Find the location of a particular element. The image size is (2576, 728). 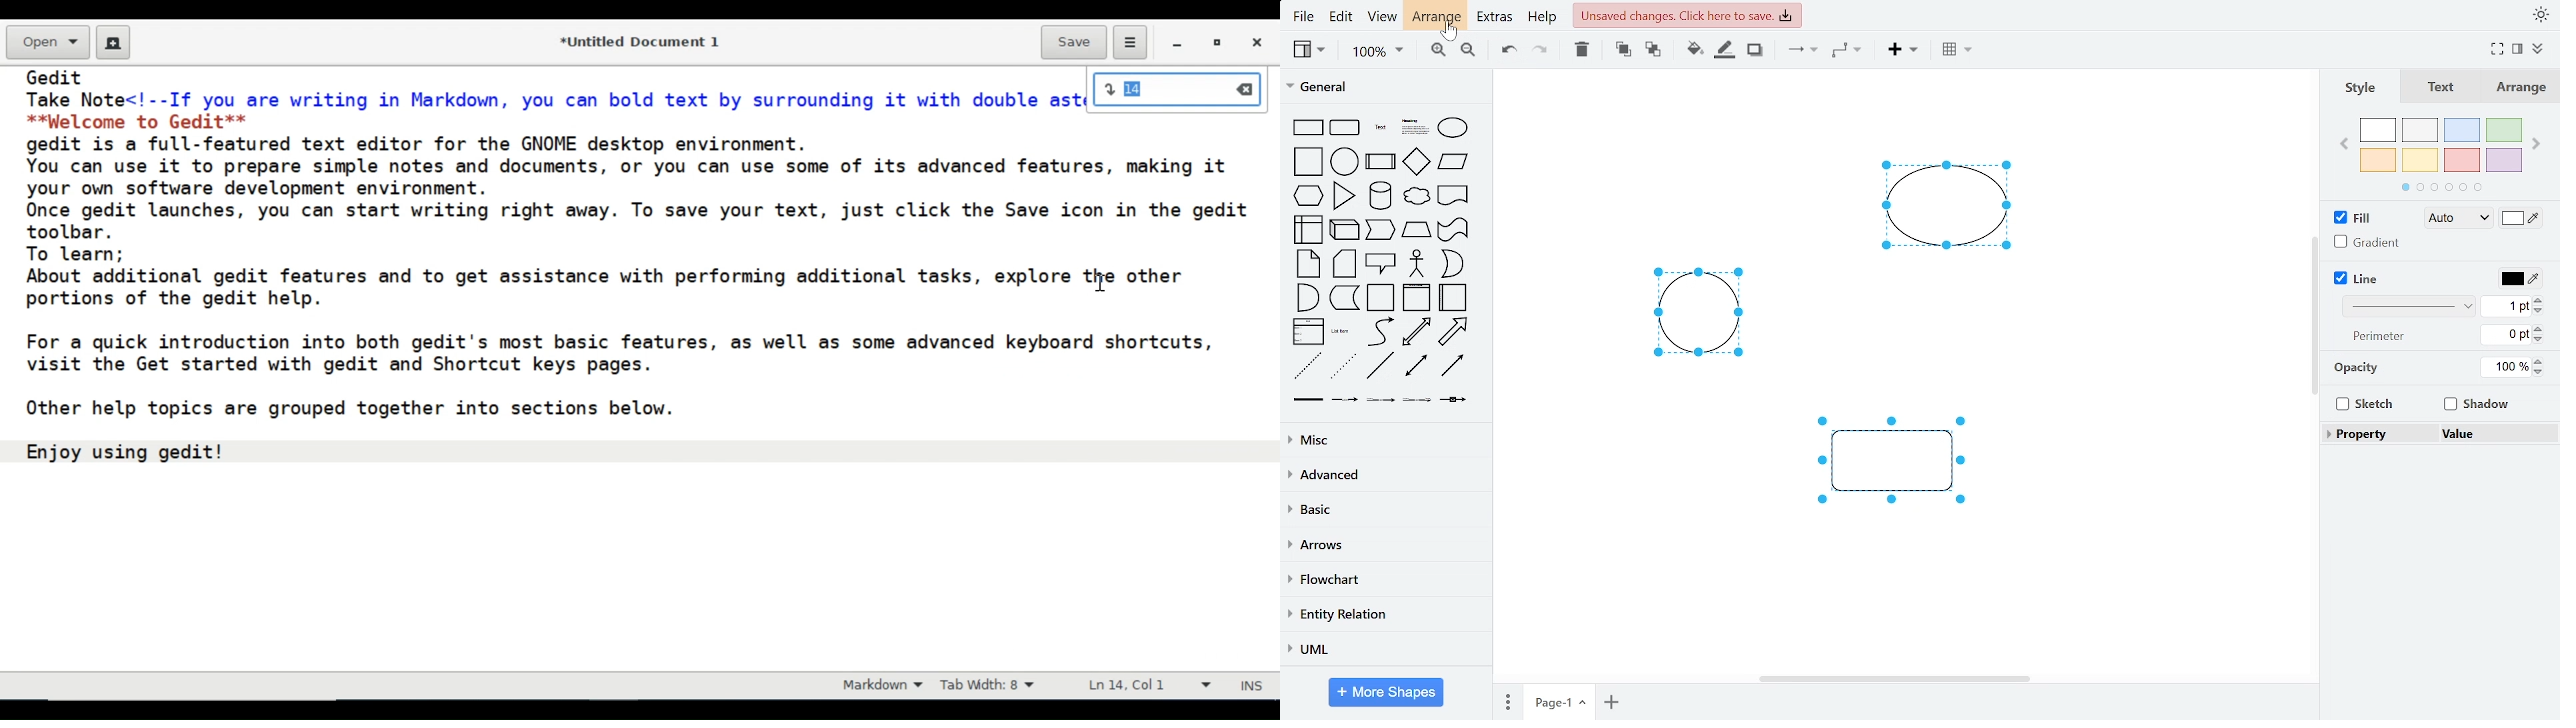

100% is located at coordinates (2503, 367).